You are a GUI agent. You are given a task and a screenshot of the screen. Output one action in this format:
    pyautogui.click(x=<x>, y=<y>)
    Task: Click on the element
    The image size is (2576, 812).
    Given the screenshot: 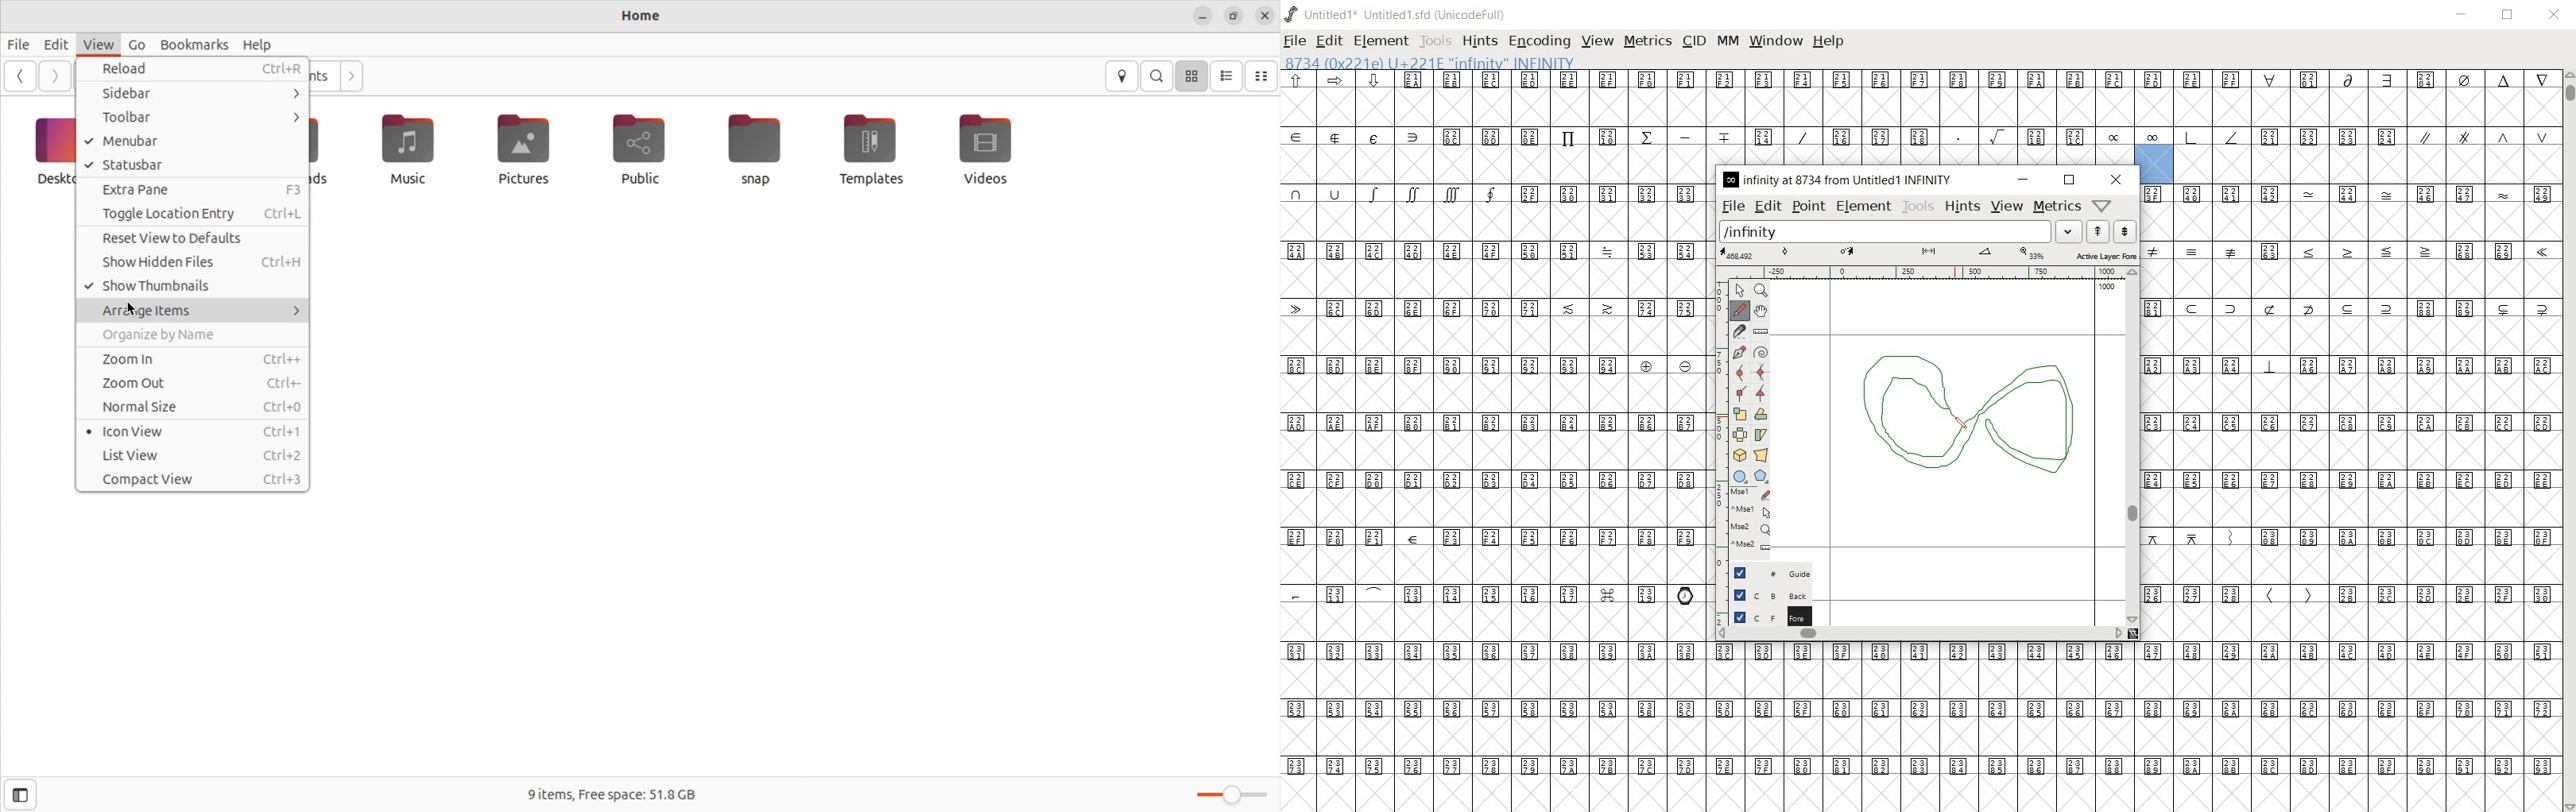 What is the action you would take?
    pyautogui.click(x=1864, y=207)
    